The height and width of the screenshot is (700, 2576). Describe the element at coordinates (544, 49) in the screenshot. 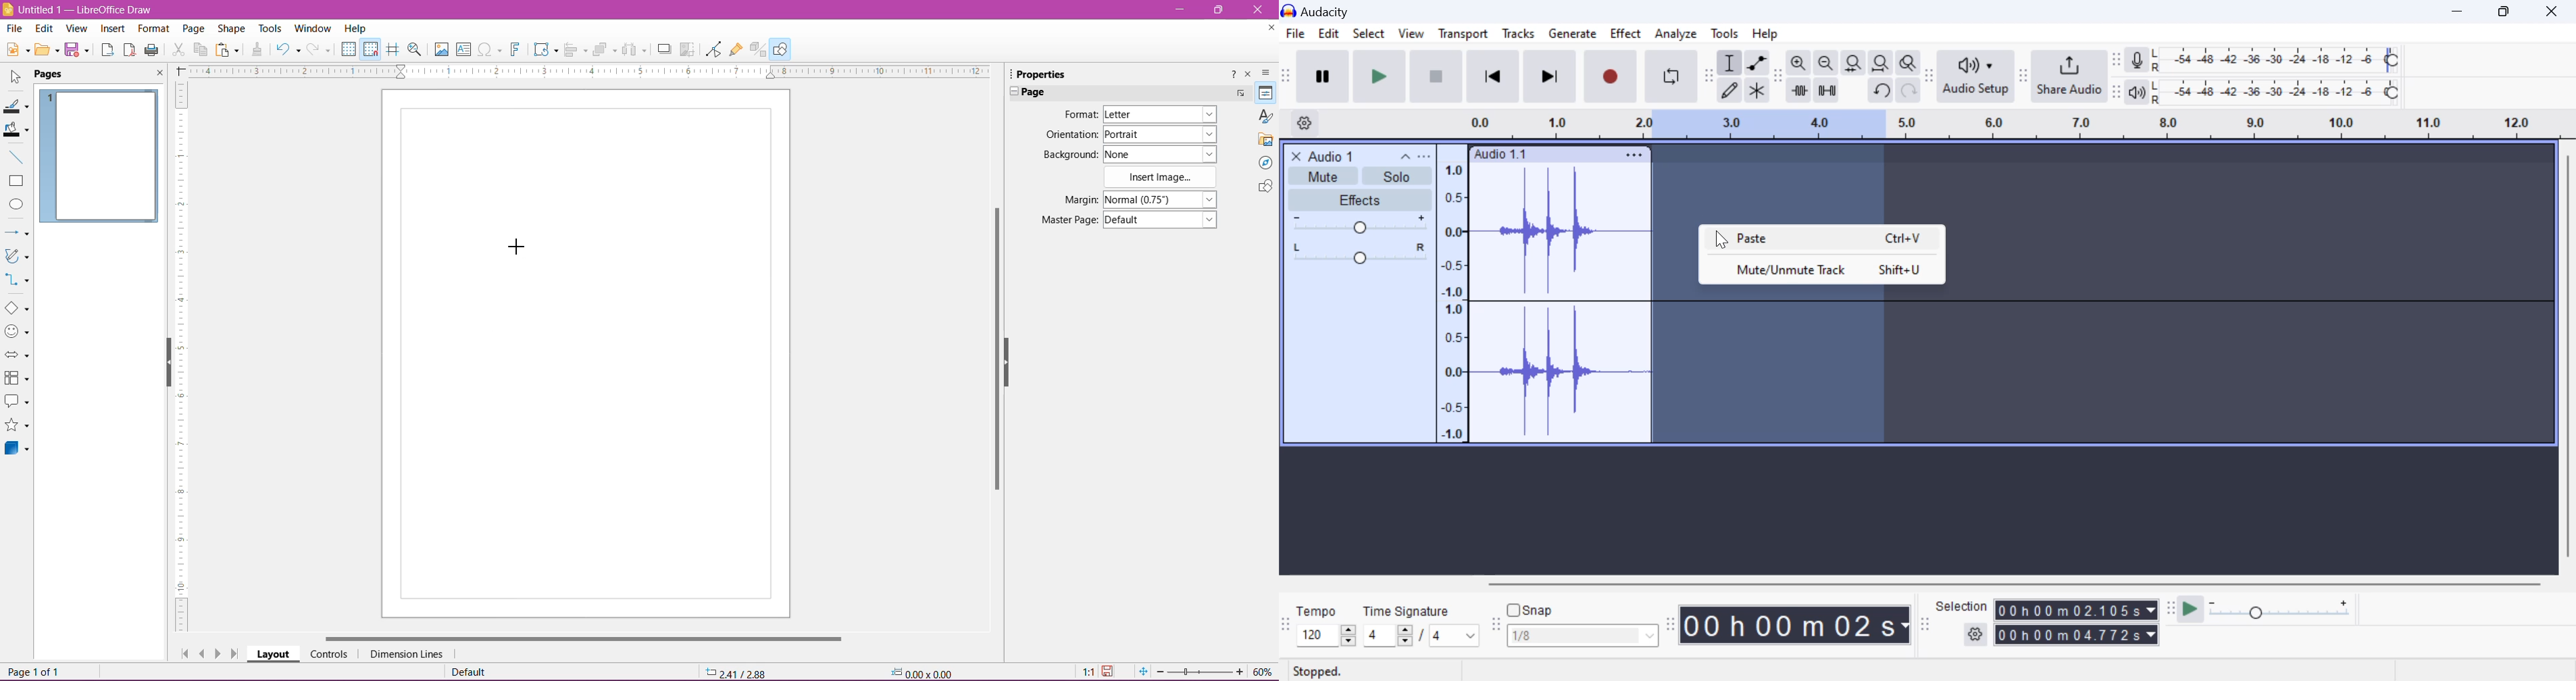

I see `Transformations` at that location.